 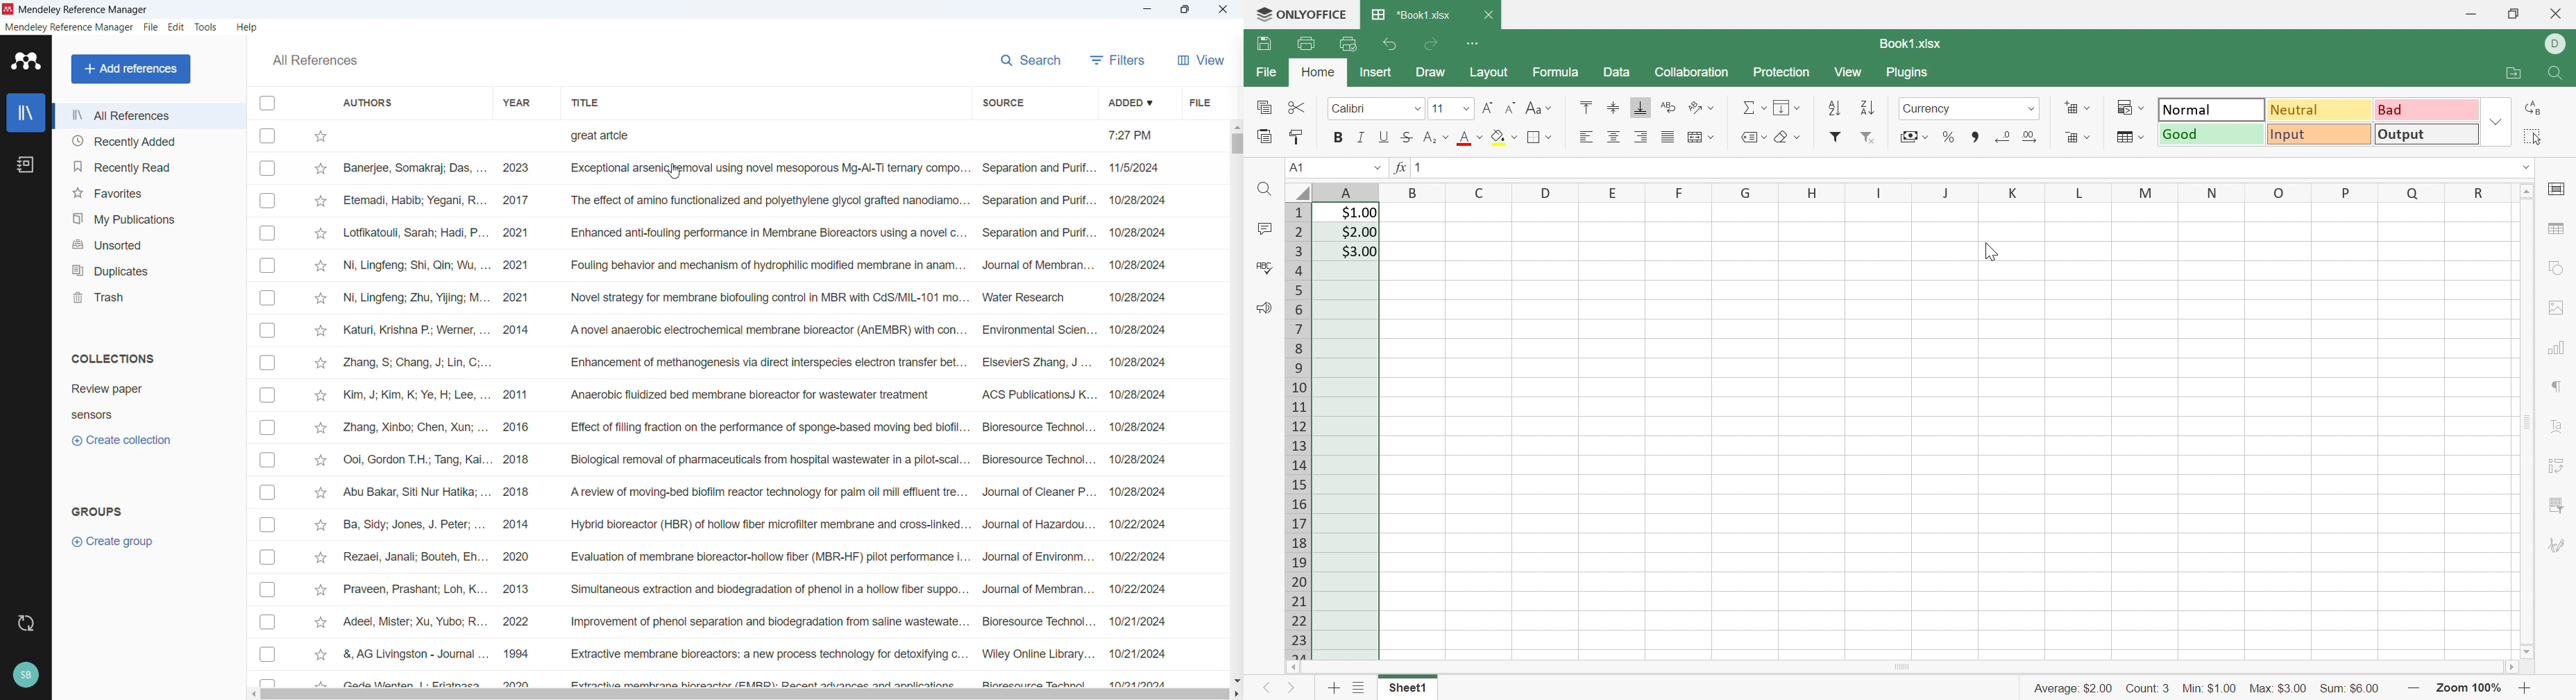 What do you see at coordinates (1436, 138) in the screenshot?
I see `Subscript` at bounding box center [1436, 138].